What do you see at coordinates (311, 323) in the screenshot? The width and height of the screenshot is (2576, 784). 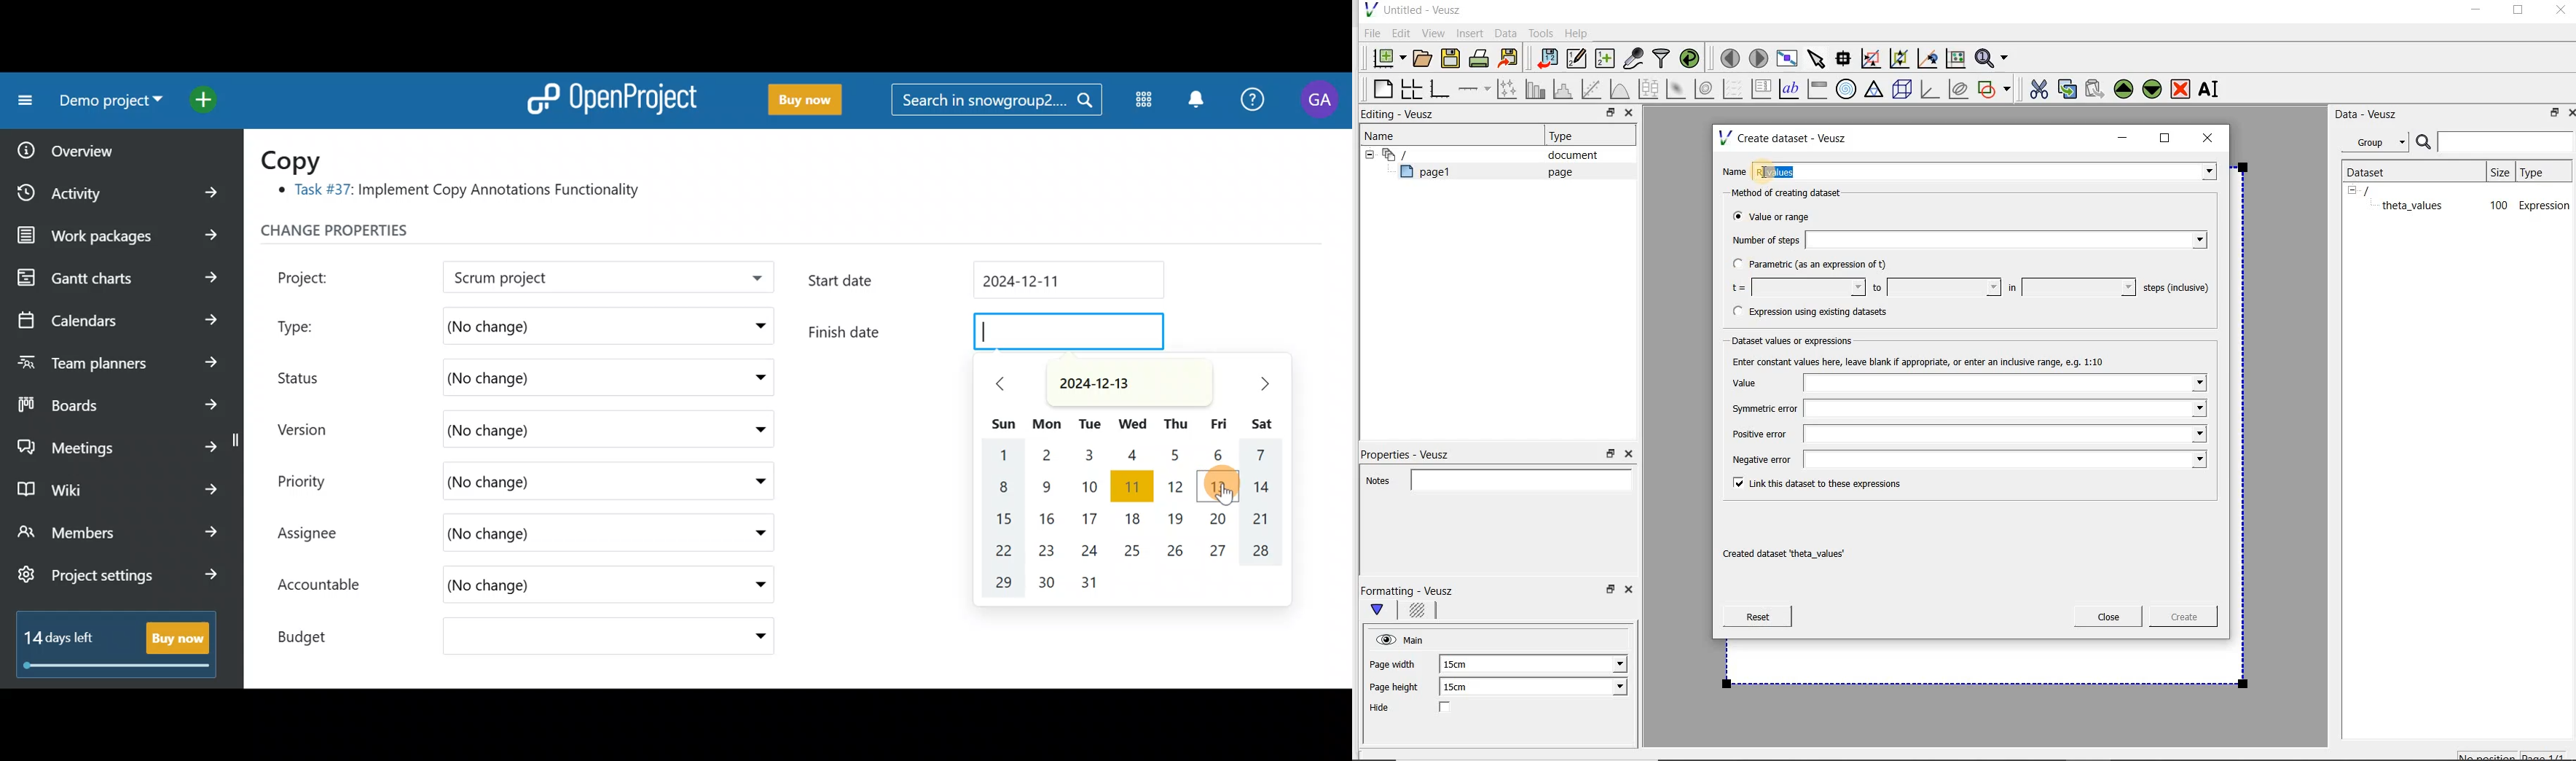 I see `Type` at bounding box center [311, 323].